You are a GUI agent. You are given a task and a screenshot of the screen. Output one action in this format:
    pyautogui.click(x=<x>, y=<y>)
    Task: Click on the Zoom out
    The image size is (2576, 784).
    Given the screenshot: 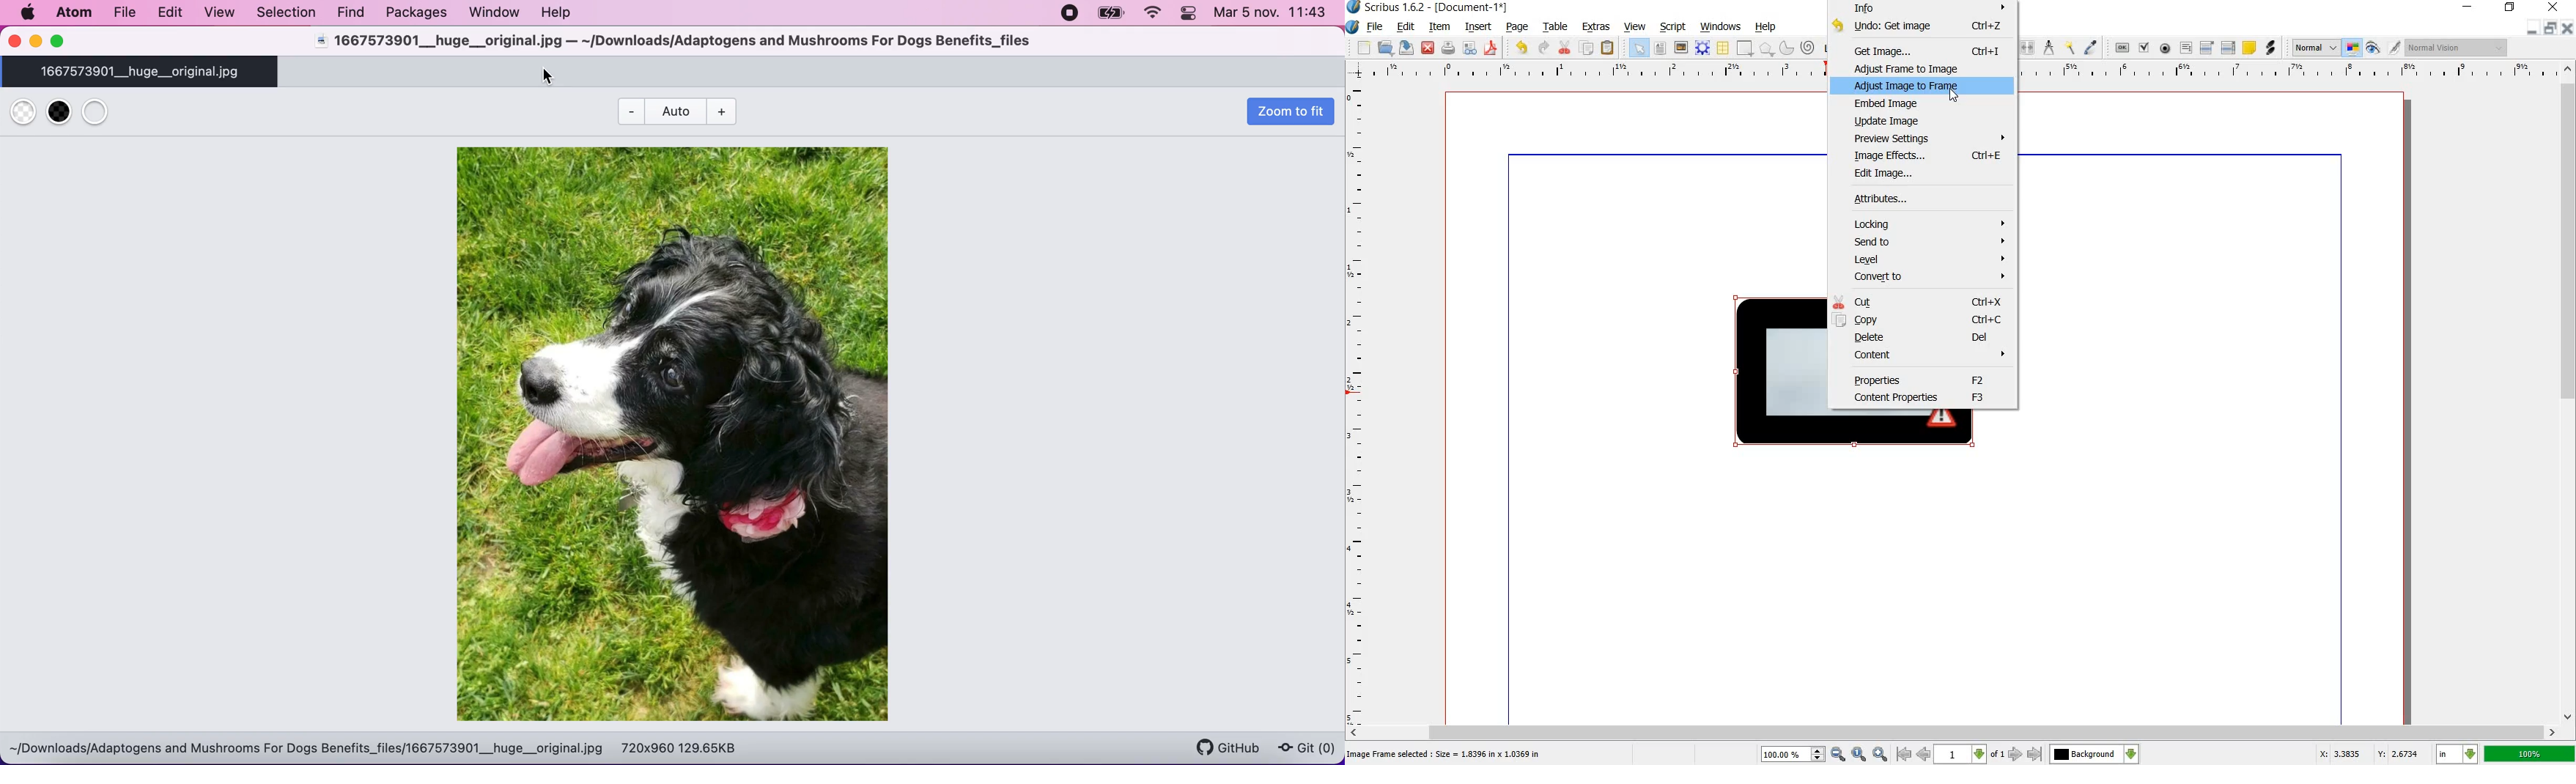 What is the action you would take?
    pyautogui.click(x=1882, y=754)
    